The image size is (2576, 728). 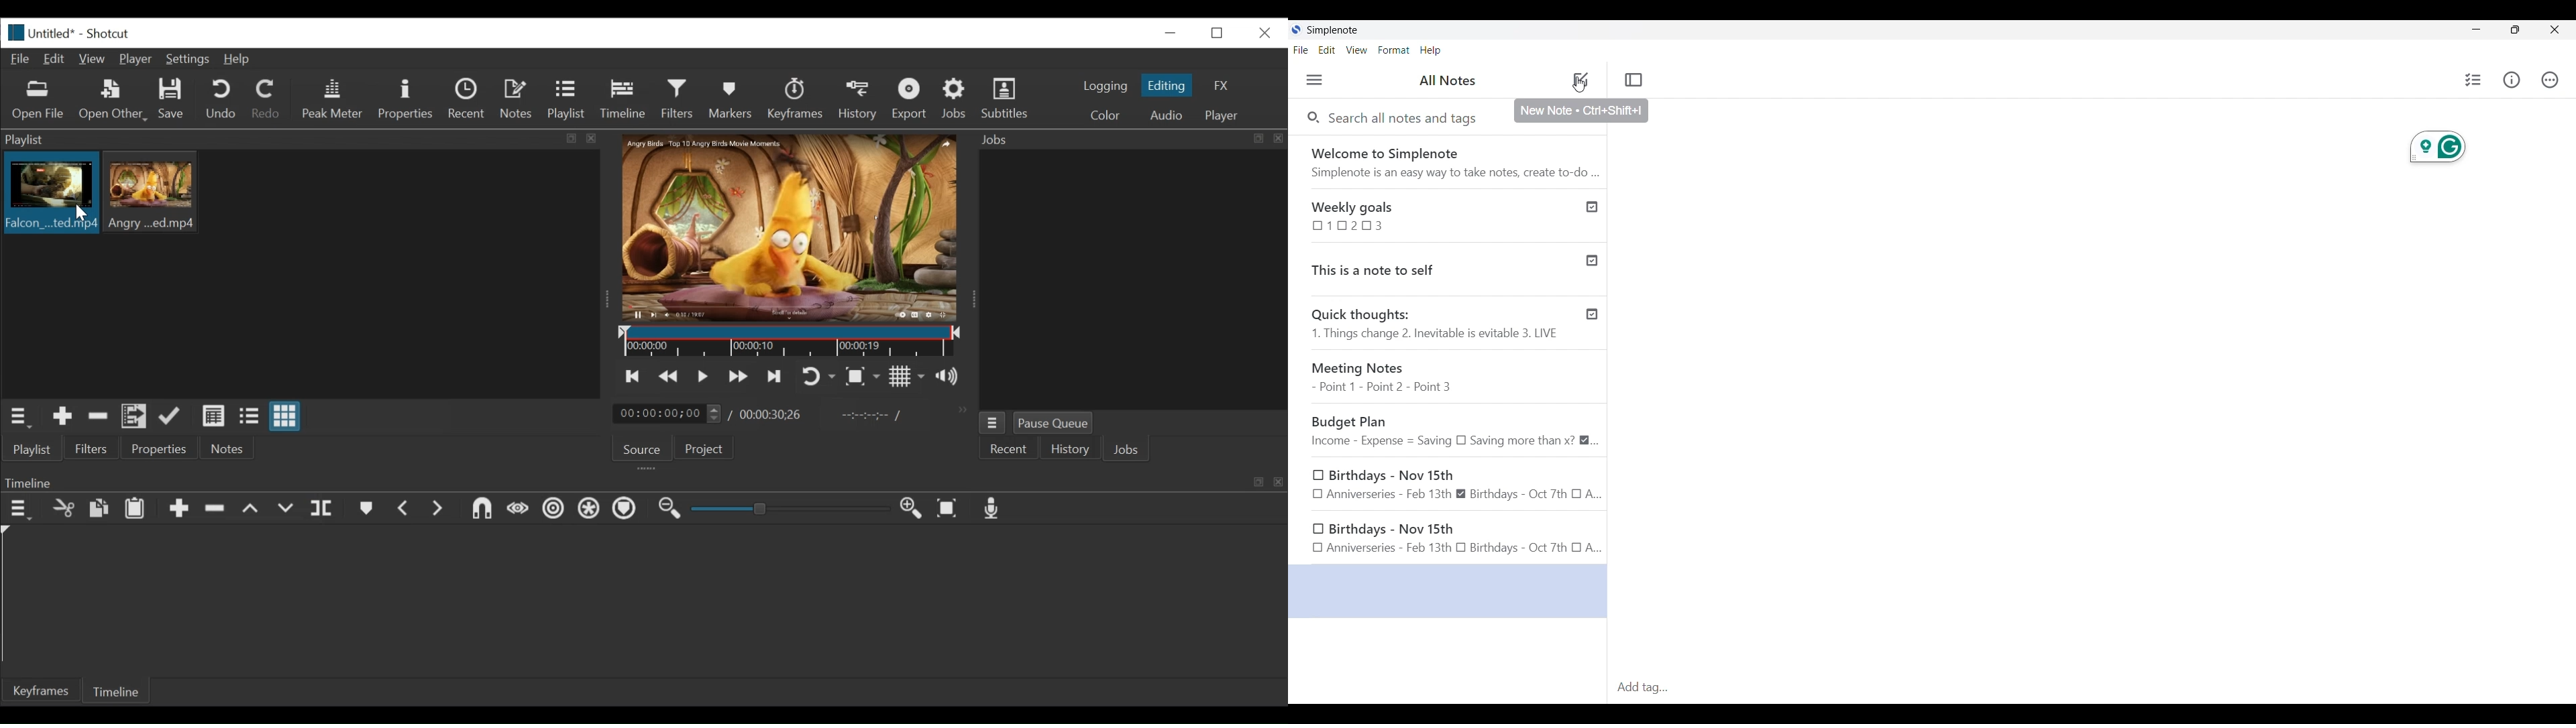 I want to click on jobs menu, so click(x=992, y=421).